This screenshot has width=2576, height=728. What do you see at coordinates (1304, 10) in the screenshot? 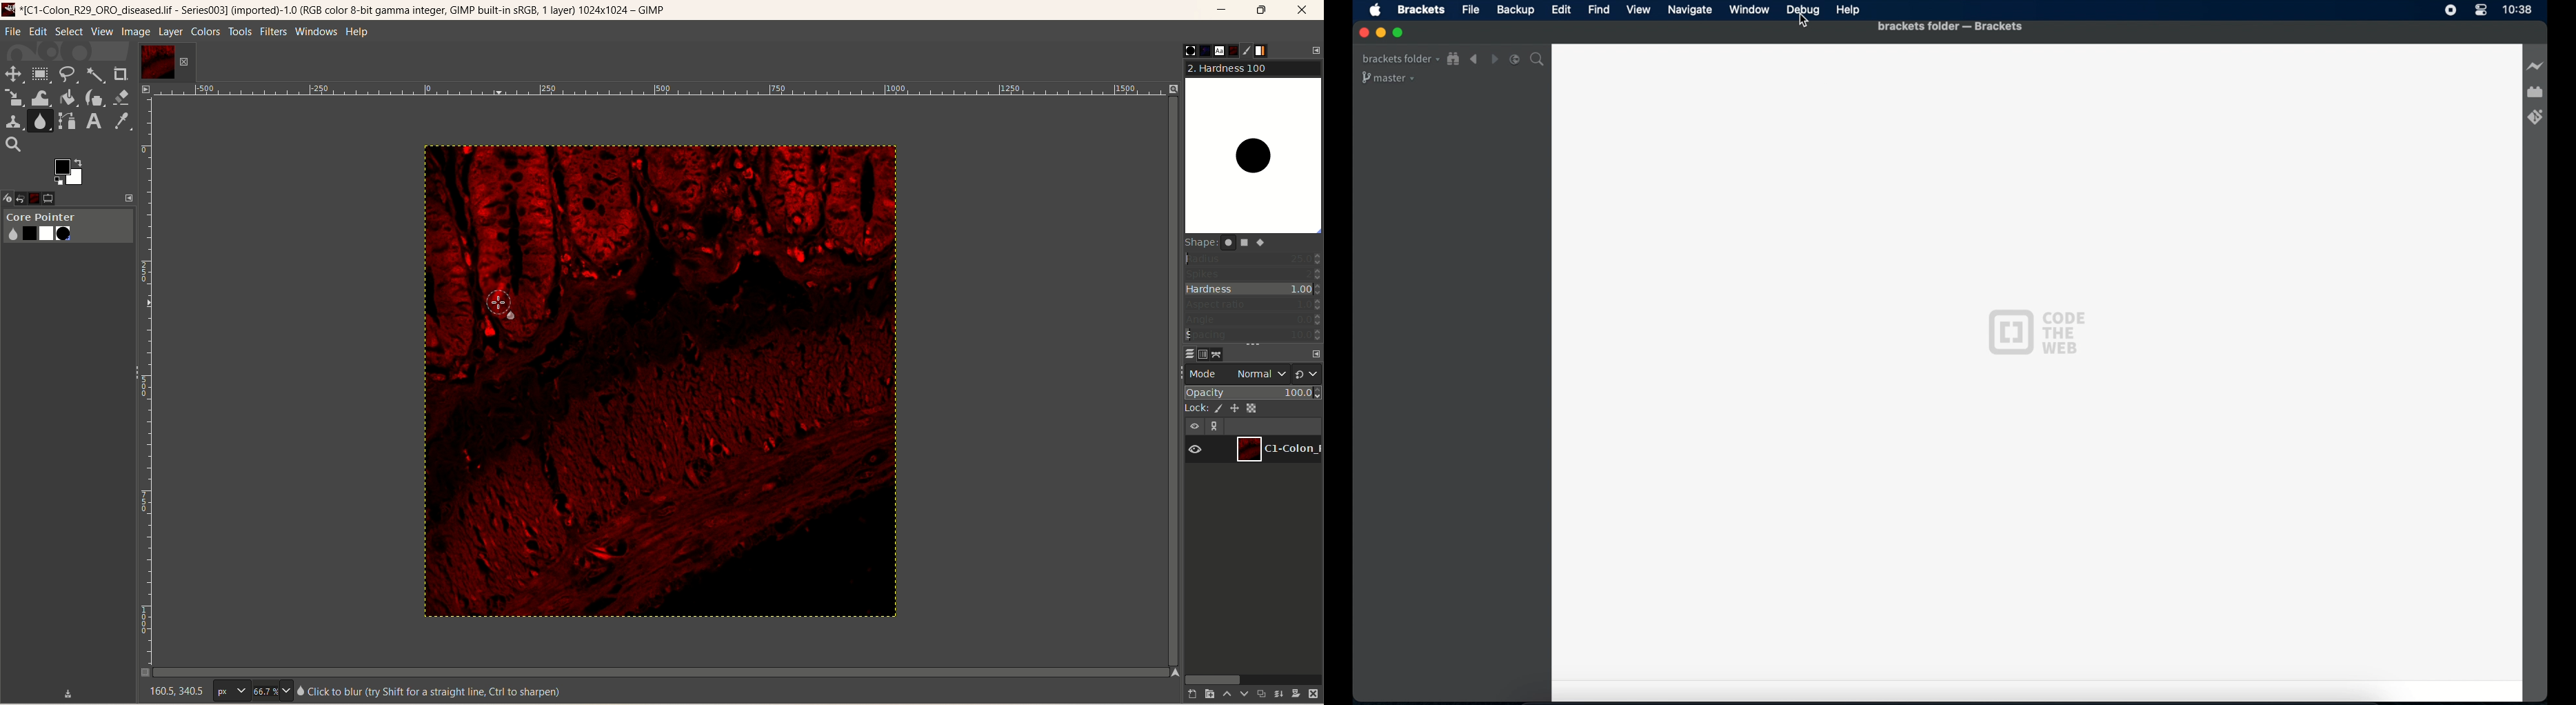
I see `close` at bounding box center [1304, 10].